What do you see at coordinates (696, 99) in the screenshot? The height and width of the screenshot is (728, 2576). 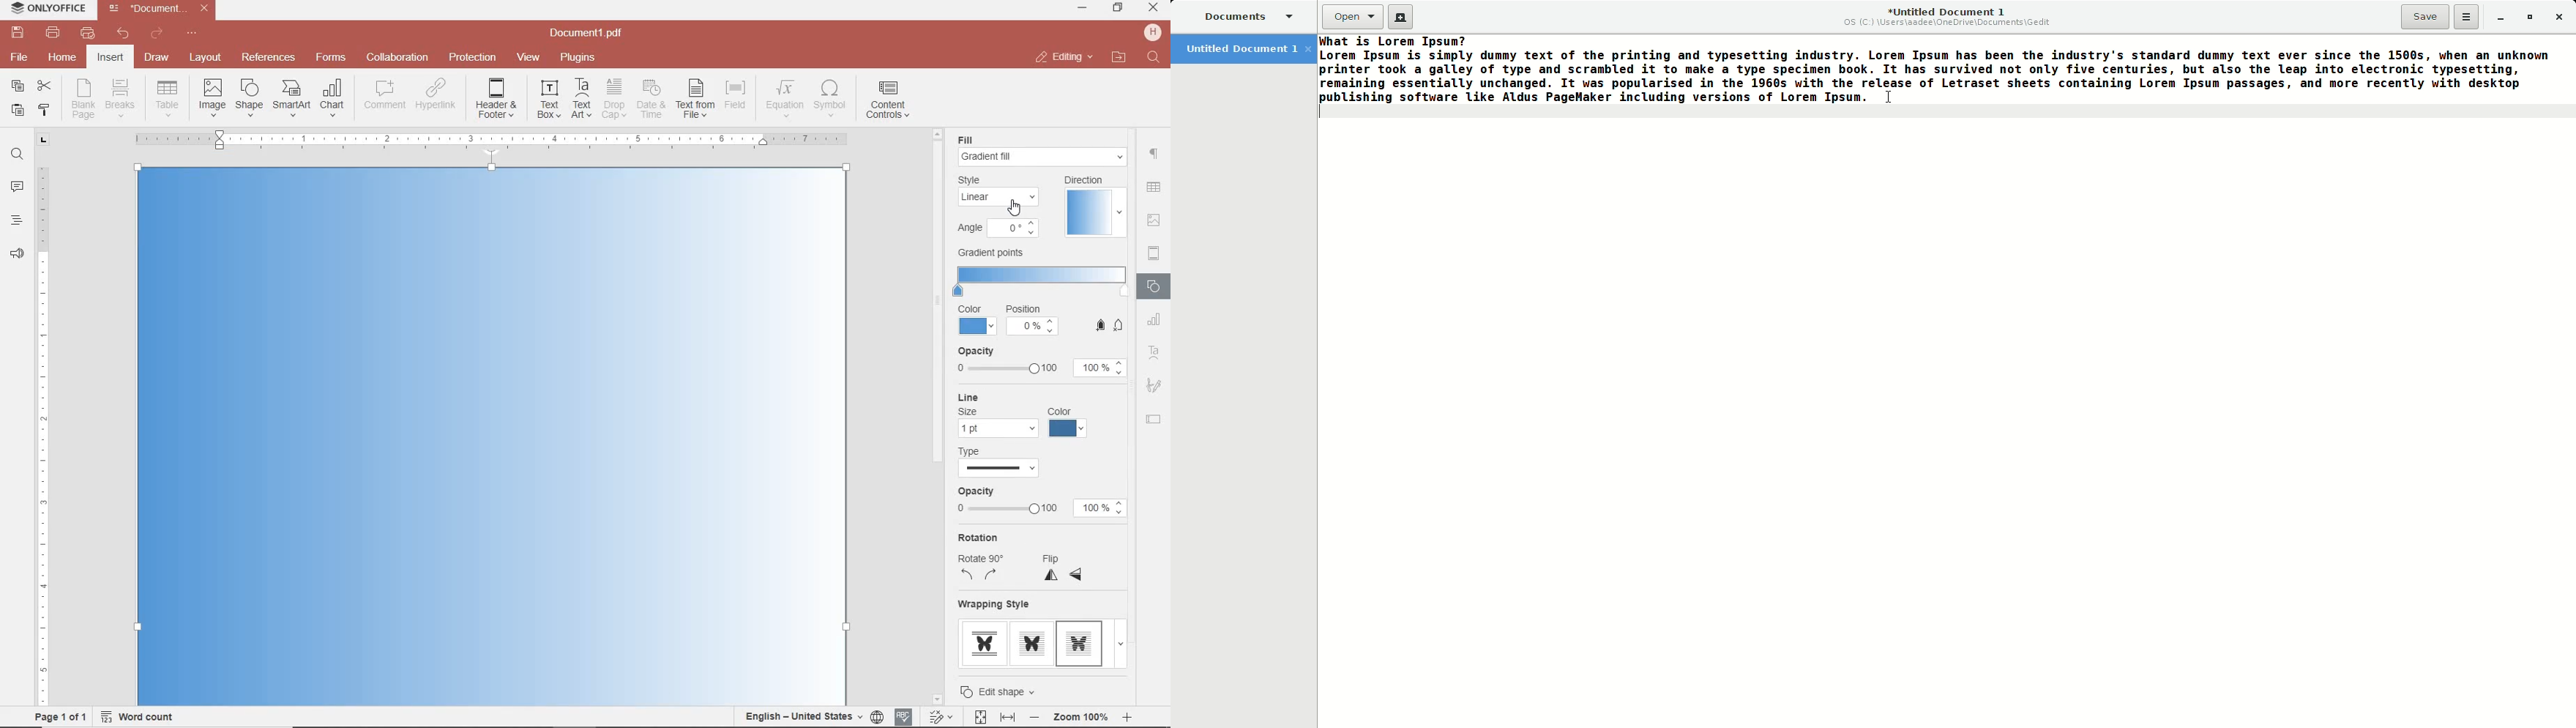 I see `TEXT FROM  FILE` at bounding box center [696, 99].